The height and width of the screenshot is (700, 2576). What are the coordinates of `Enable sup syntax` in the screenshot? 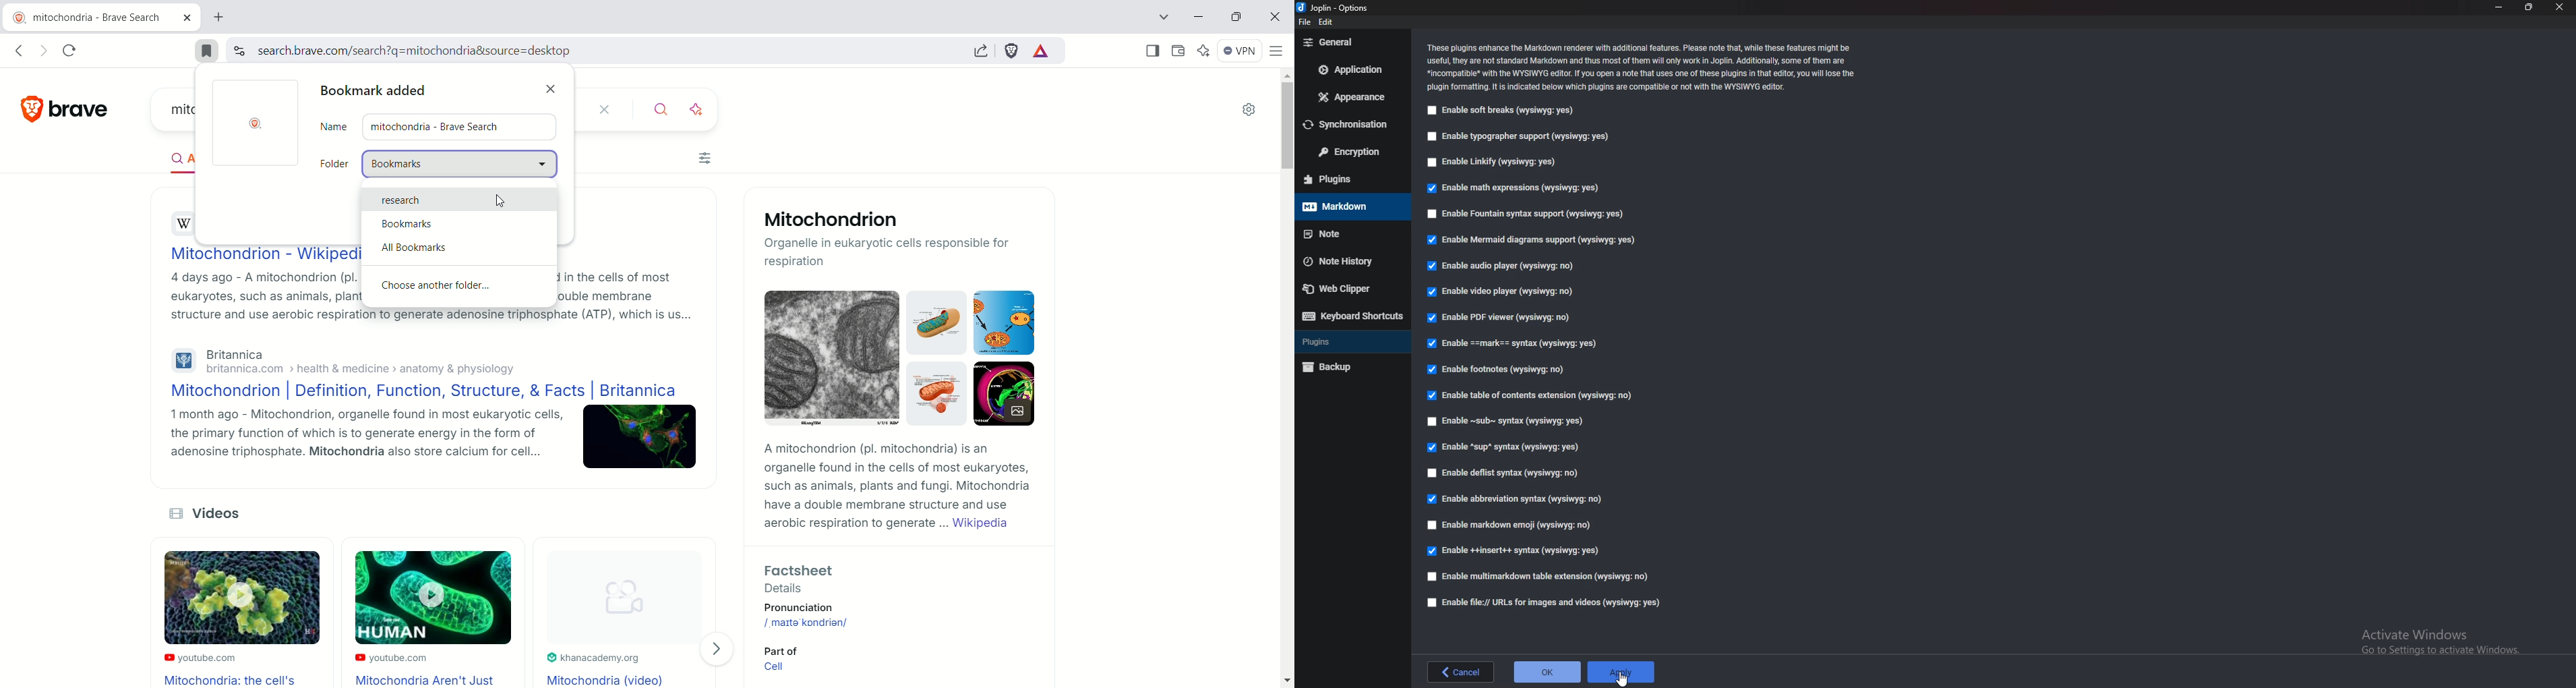 It's located at (1505, 448).